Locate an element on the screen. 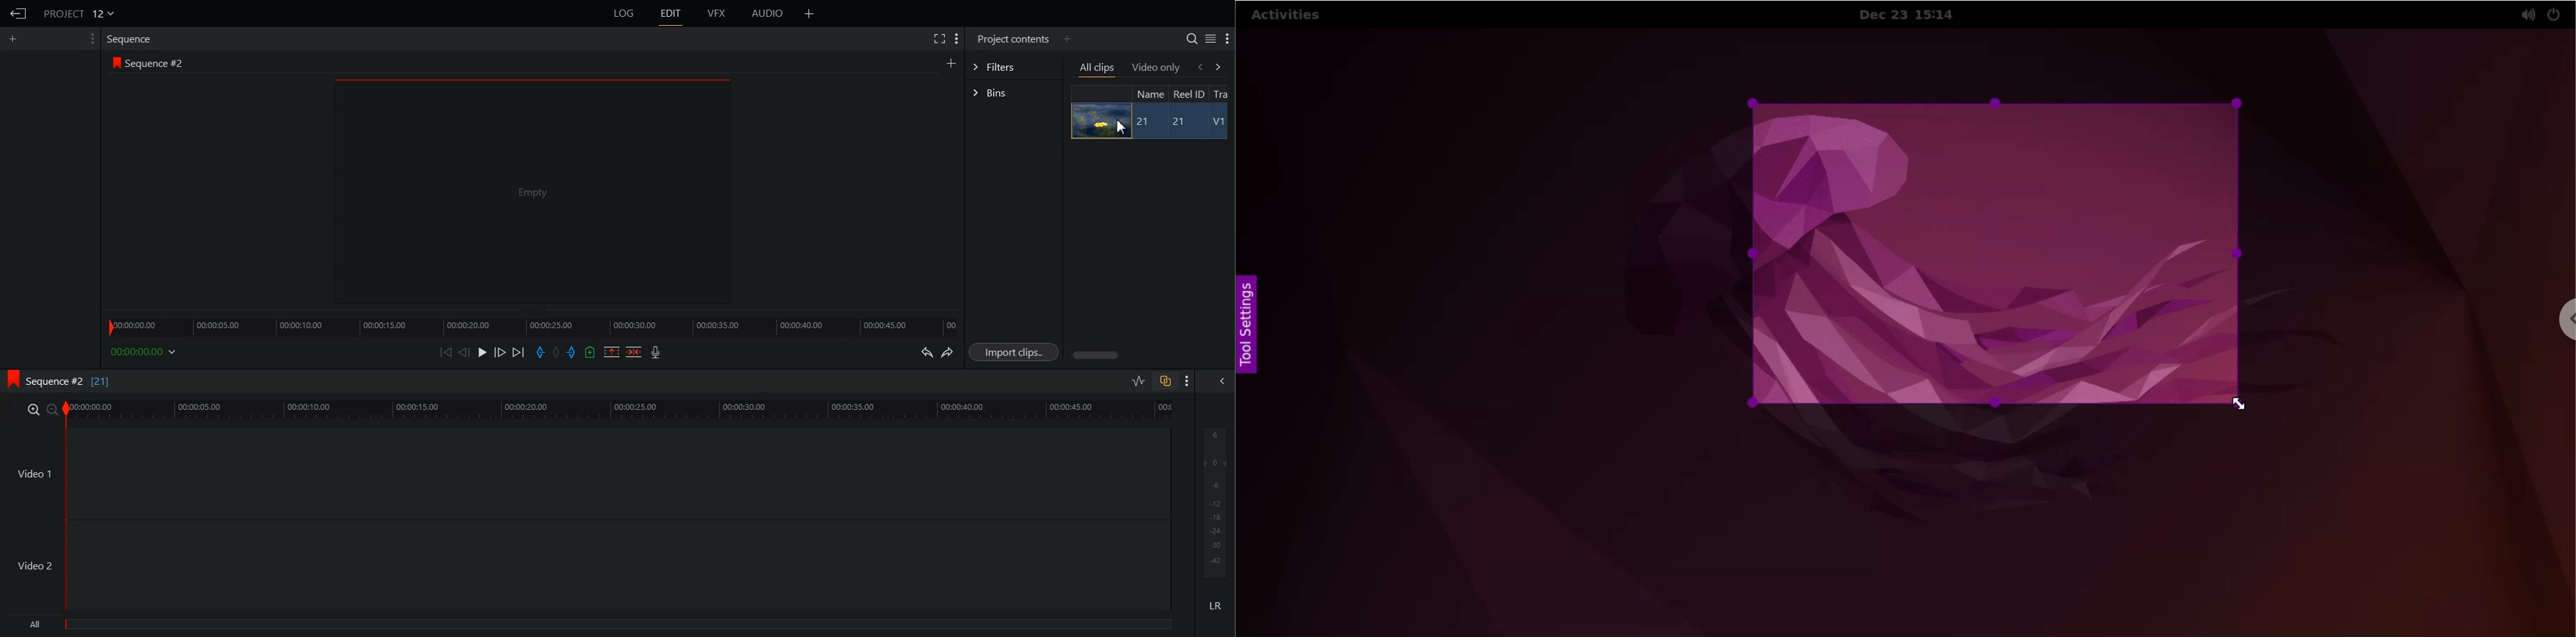  Sequence #2 [21] is located at coordinates (69, 382).